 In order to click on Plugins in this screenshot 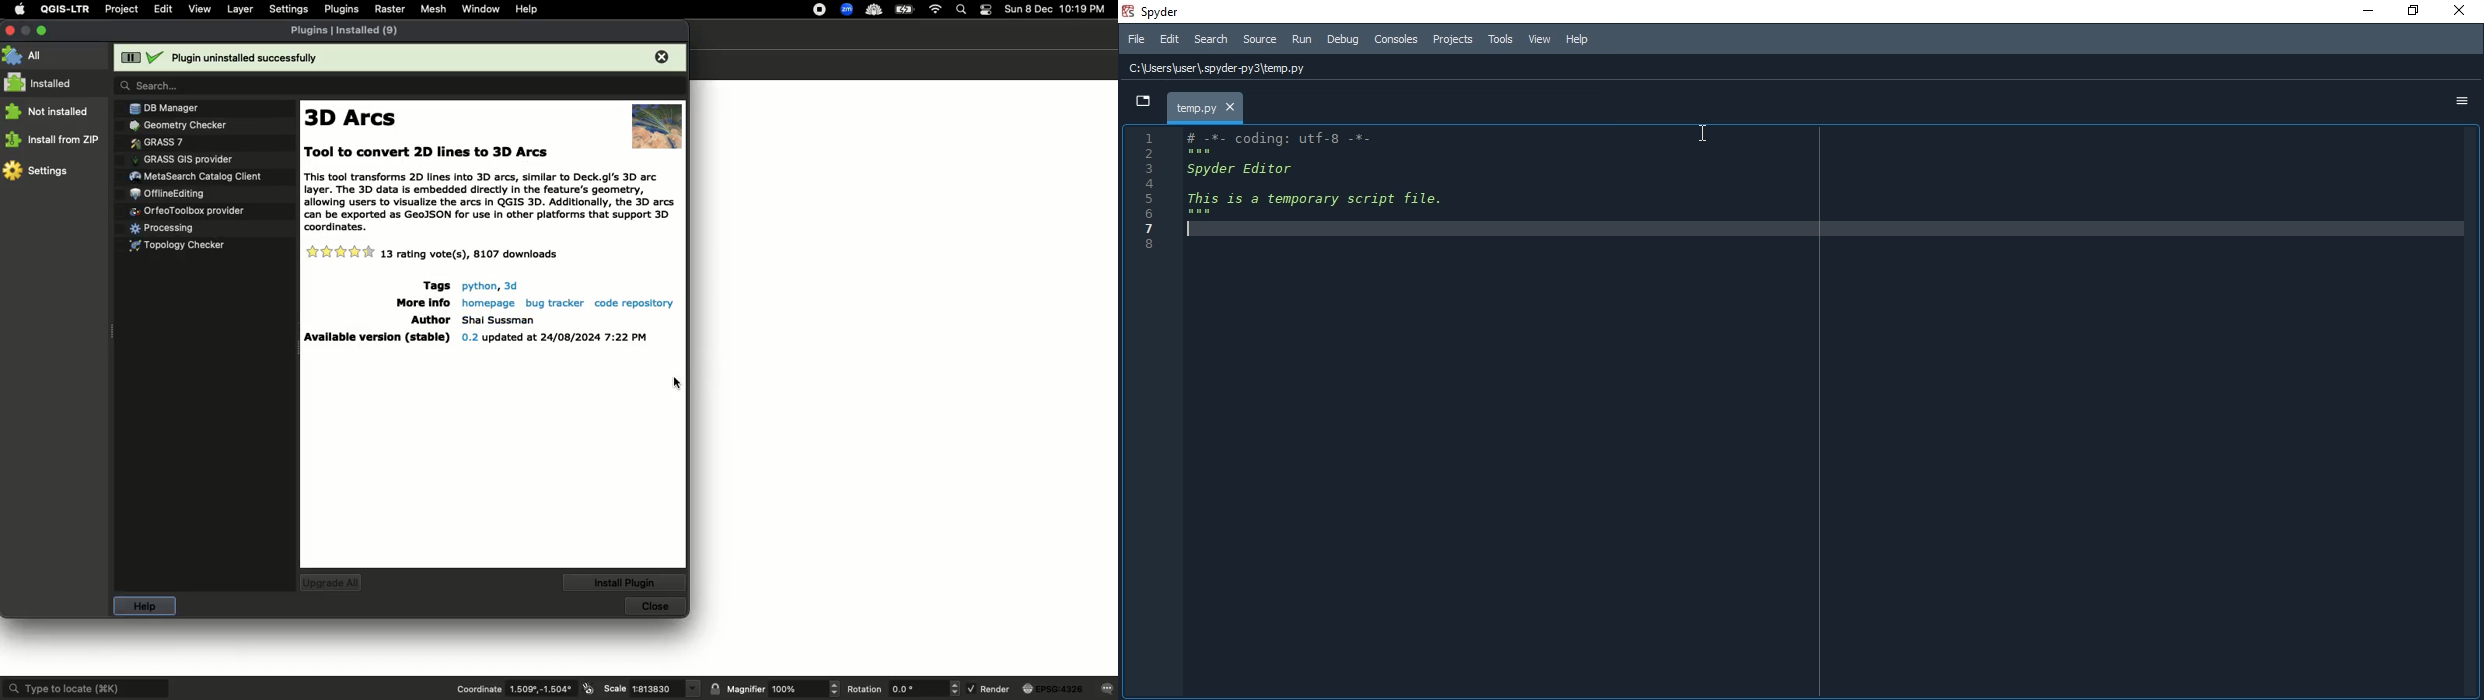, I will do `click(203, 246)`.